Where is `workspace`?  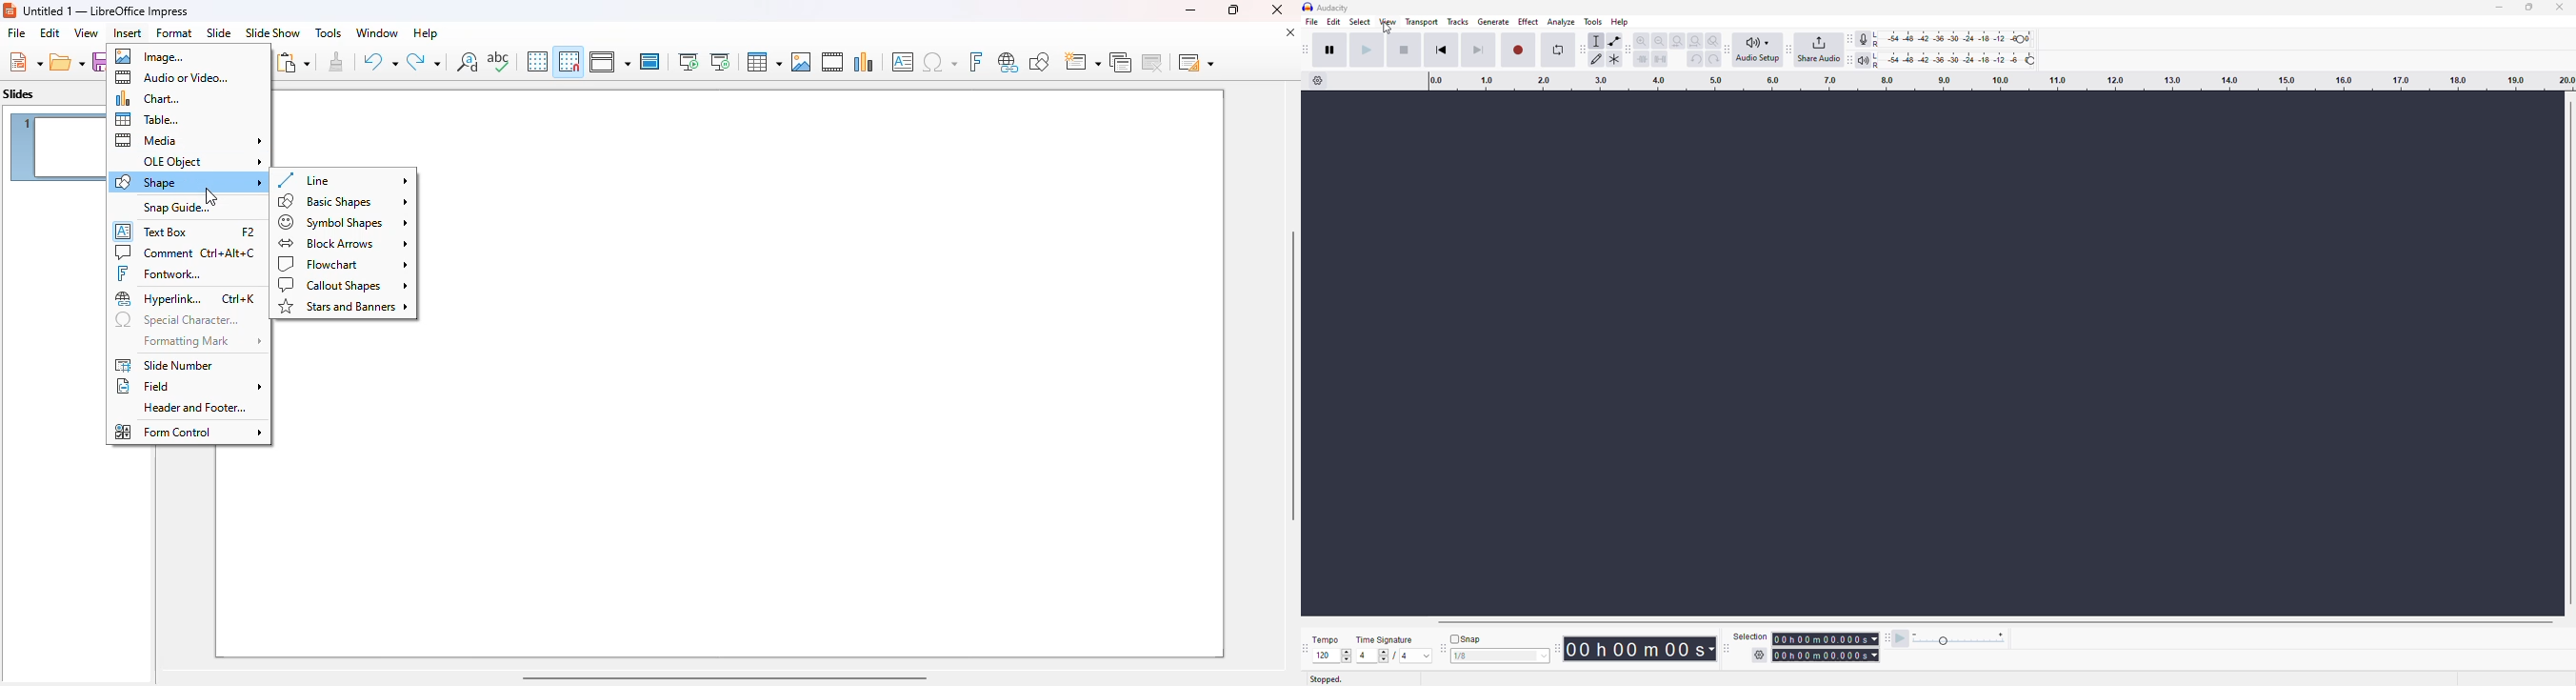
workspace is located at coordinates (1919, 353).